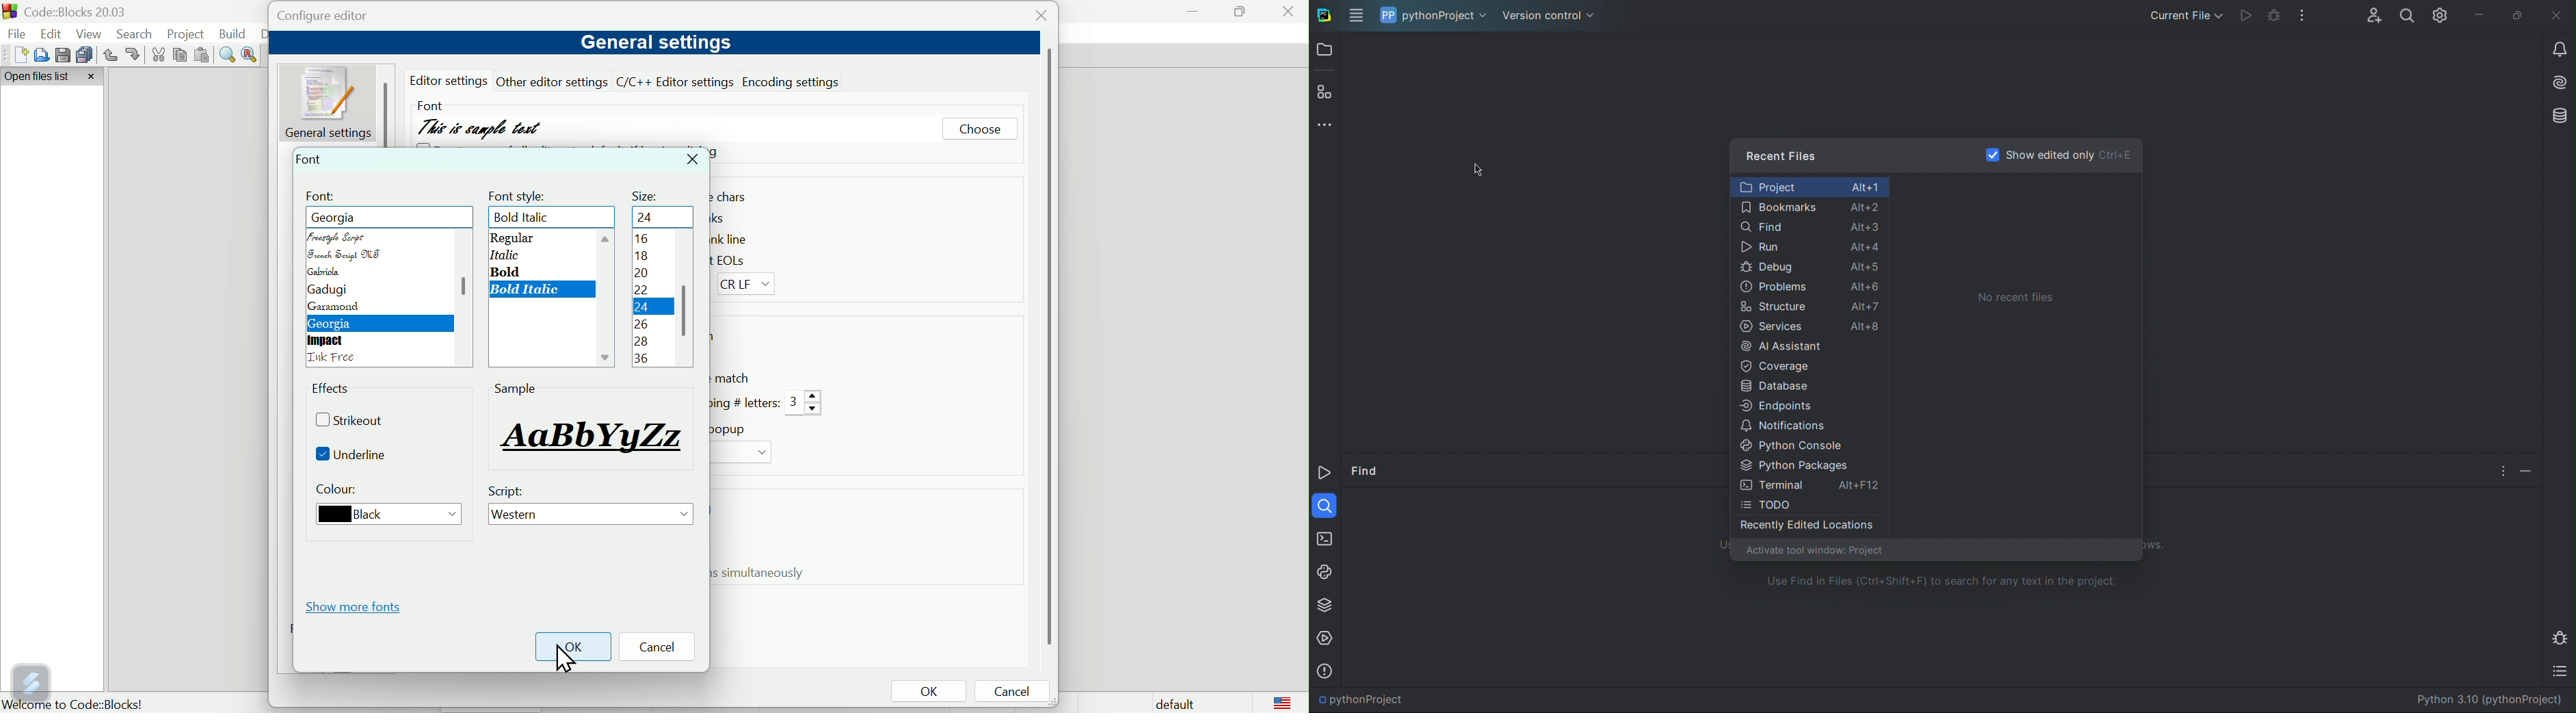 This screenshot has width=2576, height=728. Describe the element at coordinates (336, 16) in the screenshot. I see `Configure editor` at that location.